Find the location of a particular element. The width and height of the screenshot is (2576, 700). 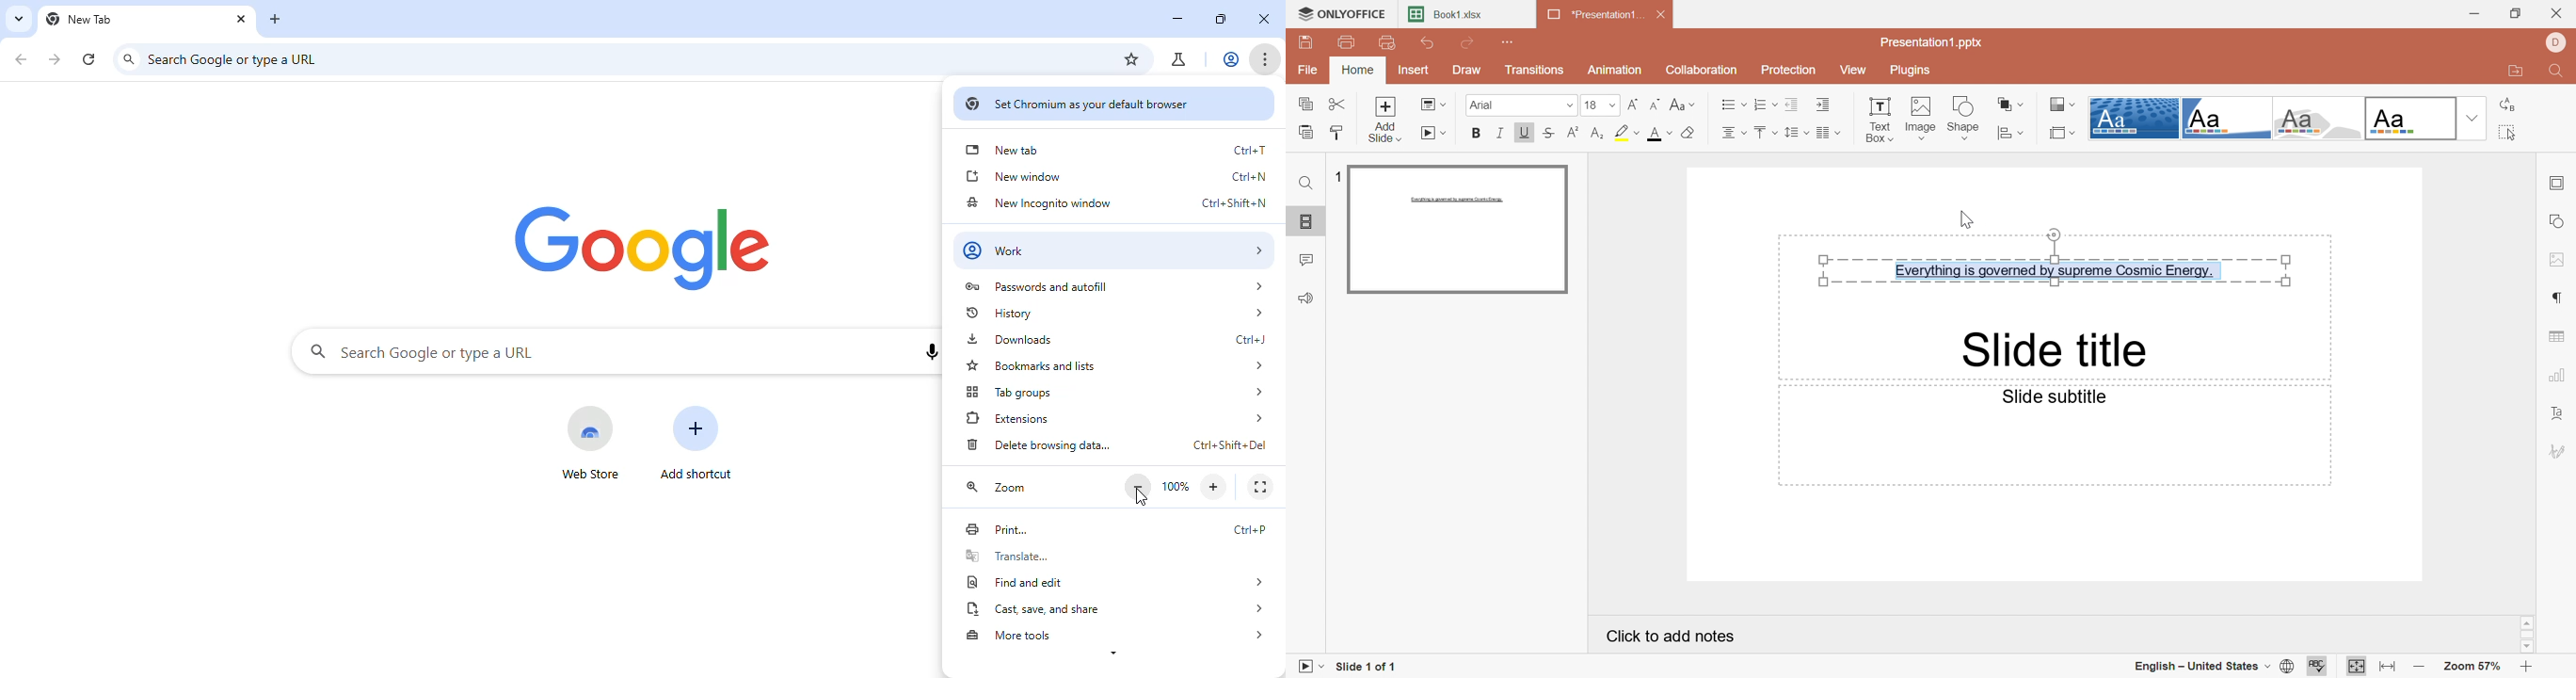

Copy style is located at coordinates (1338, 133).